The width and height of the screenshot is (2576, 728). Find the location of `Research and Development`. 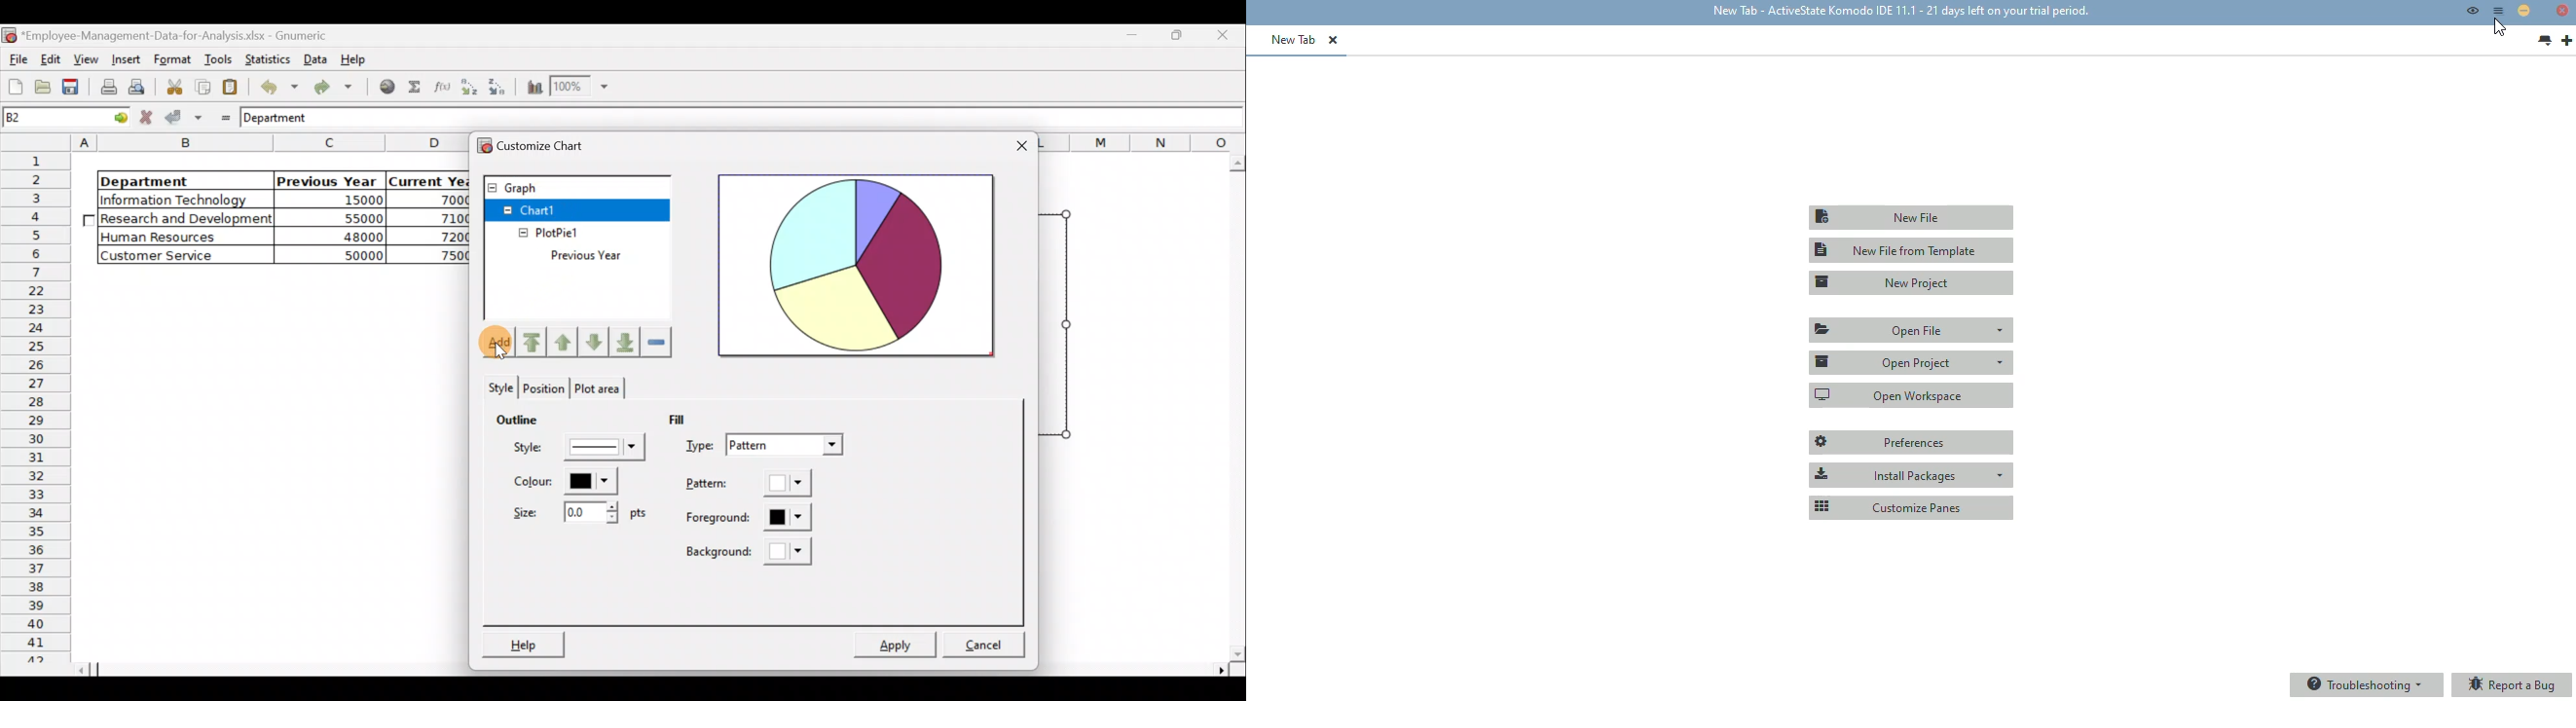

Research and Development is located at coordinates (187, 220).